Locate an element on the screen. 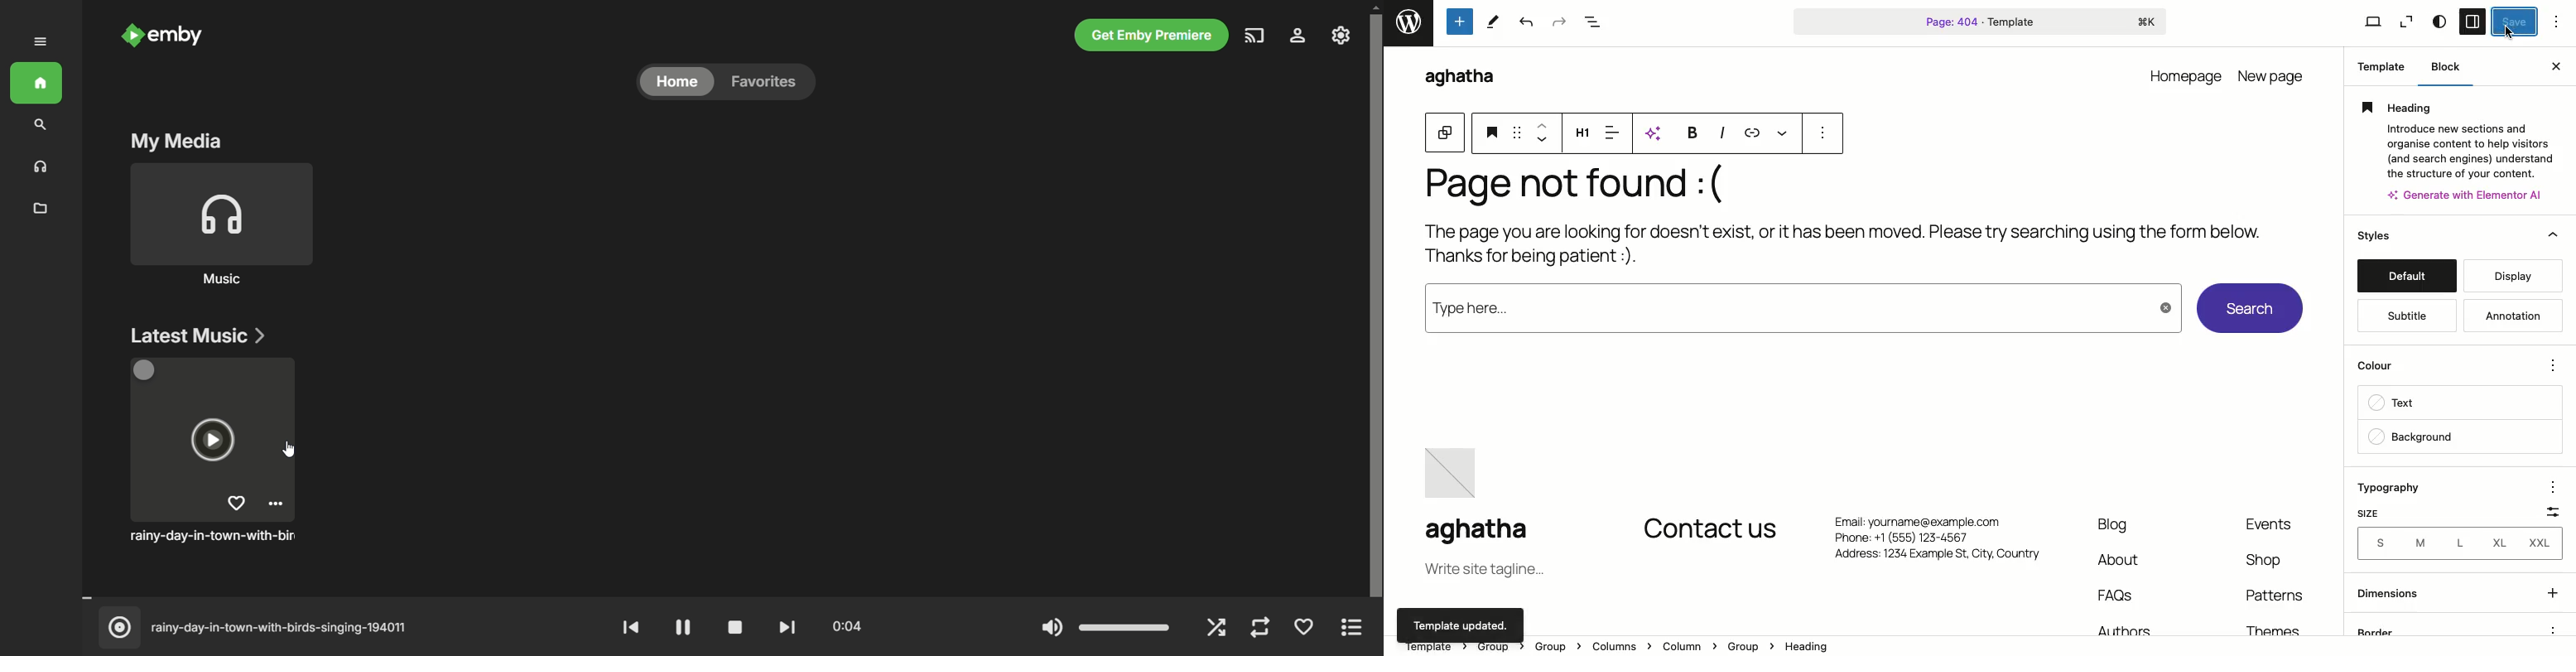 The width and height of the screenshot is (2576, 672). options is located at coordinates (2553, 629).